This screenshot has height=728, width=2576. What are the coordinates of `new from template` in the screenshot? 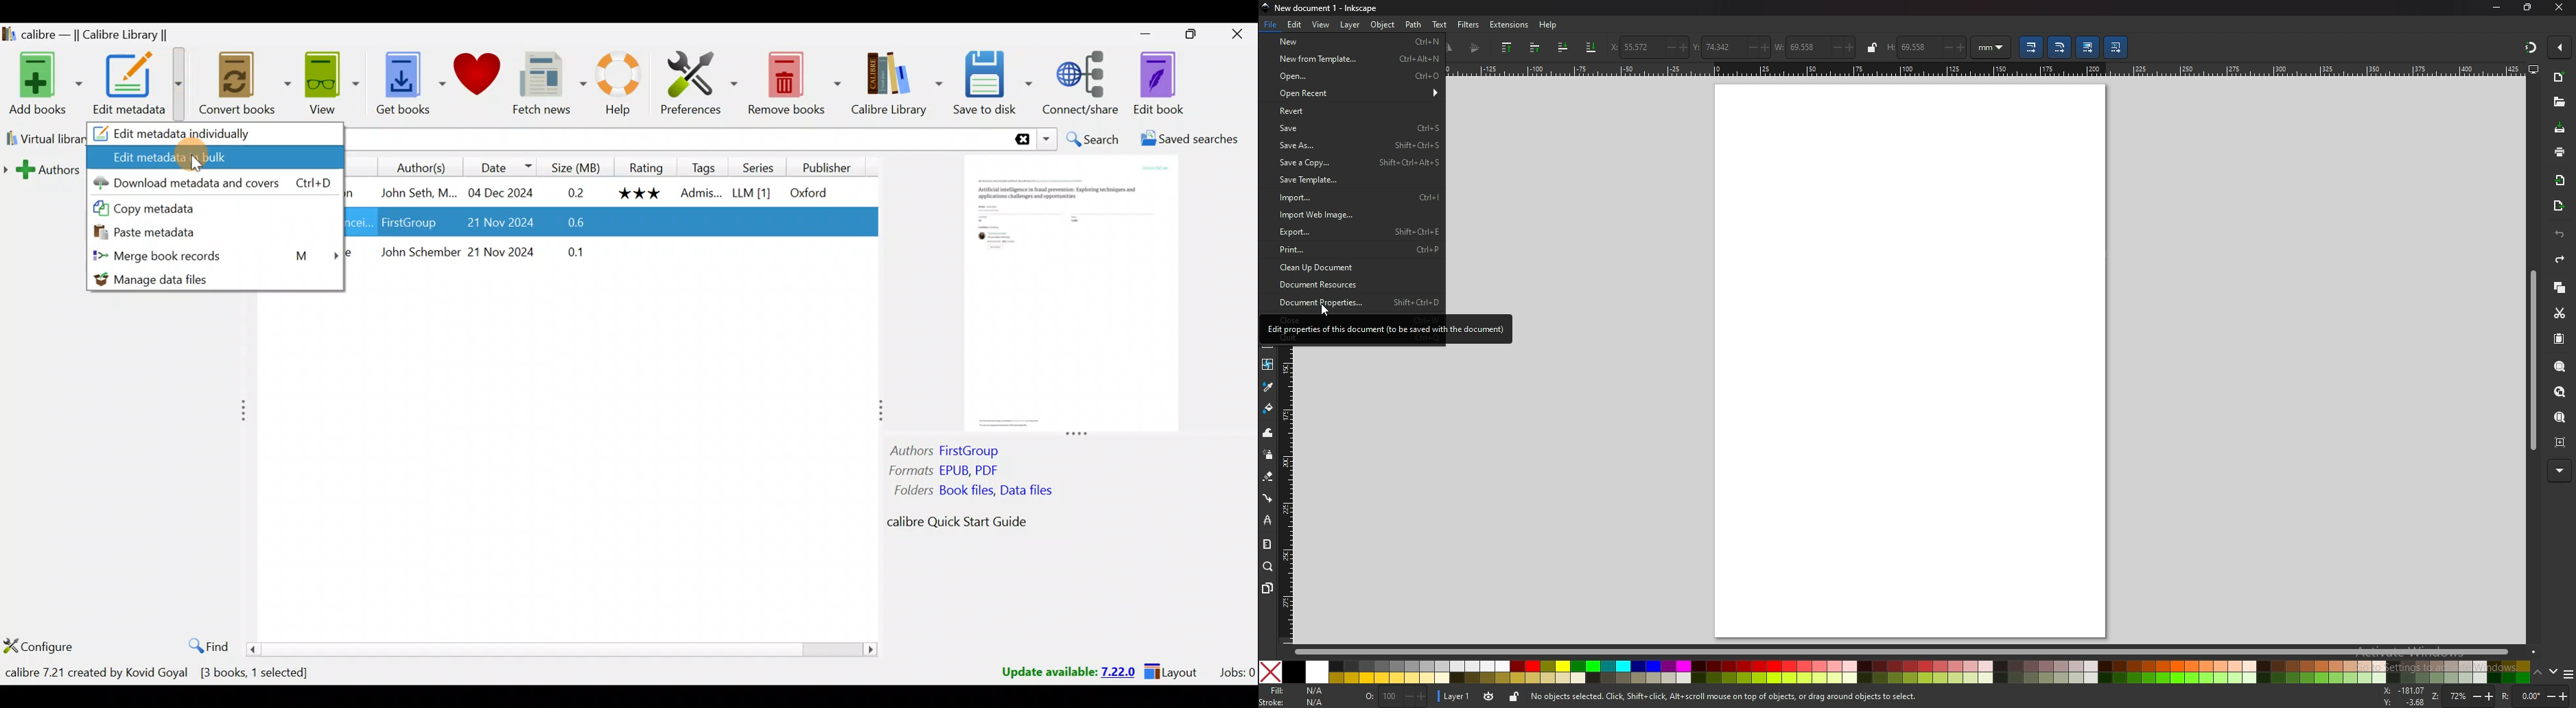 It's located at (1356, 58).